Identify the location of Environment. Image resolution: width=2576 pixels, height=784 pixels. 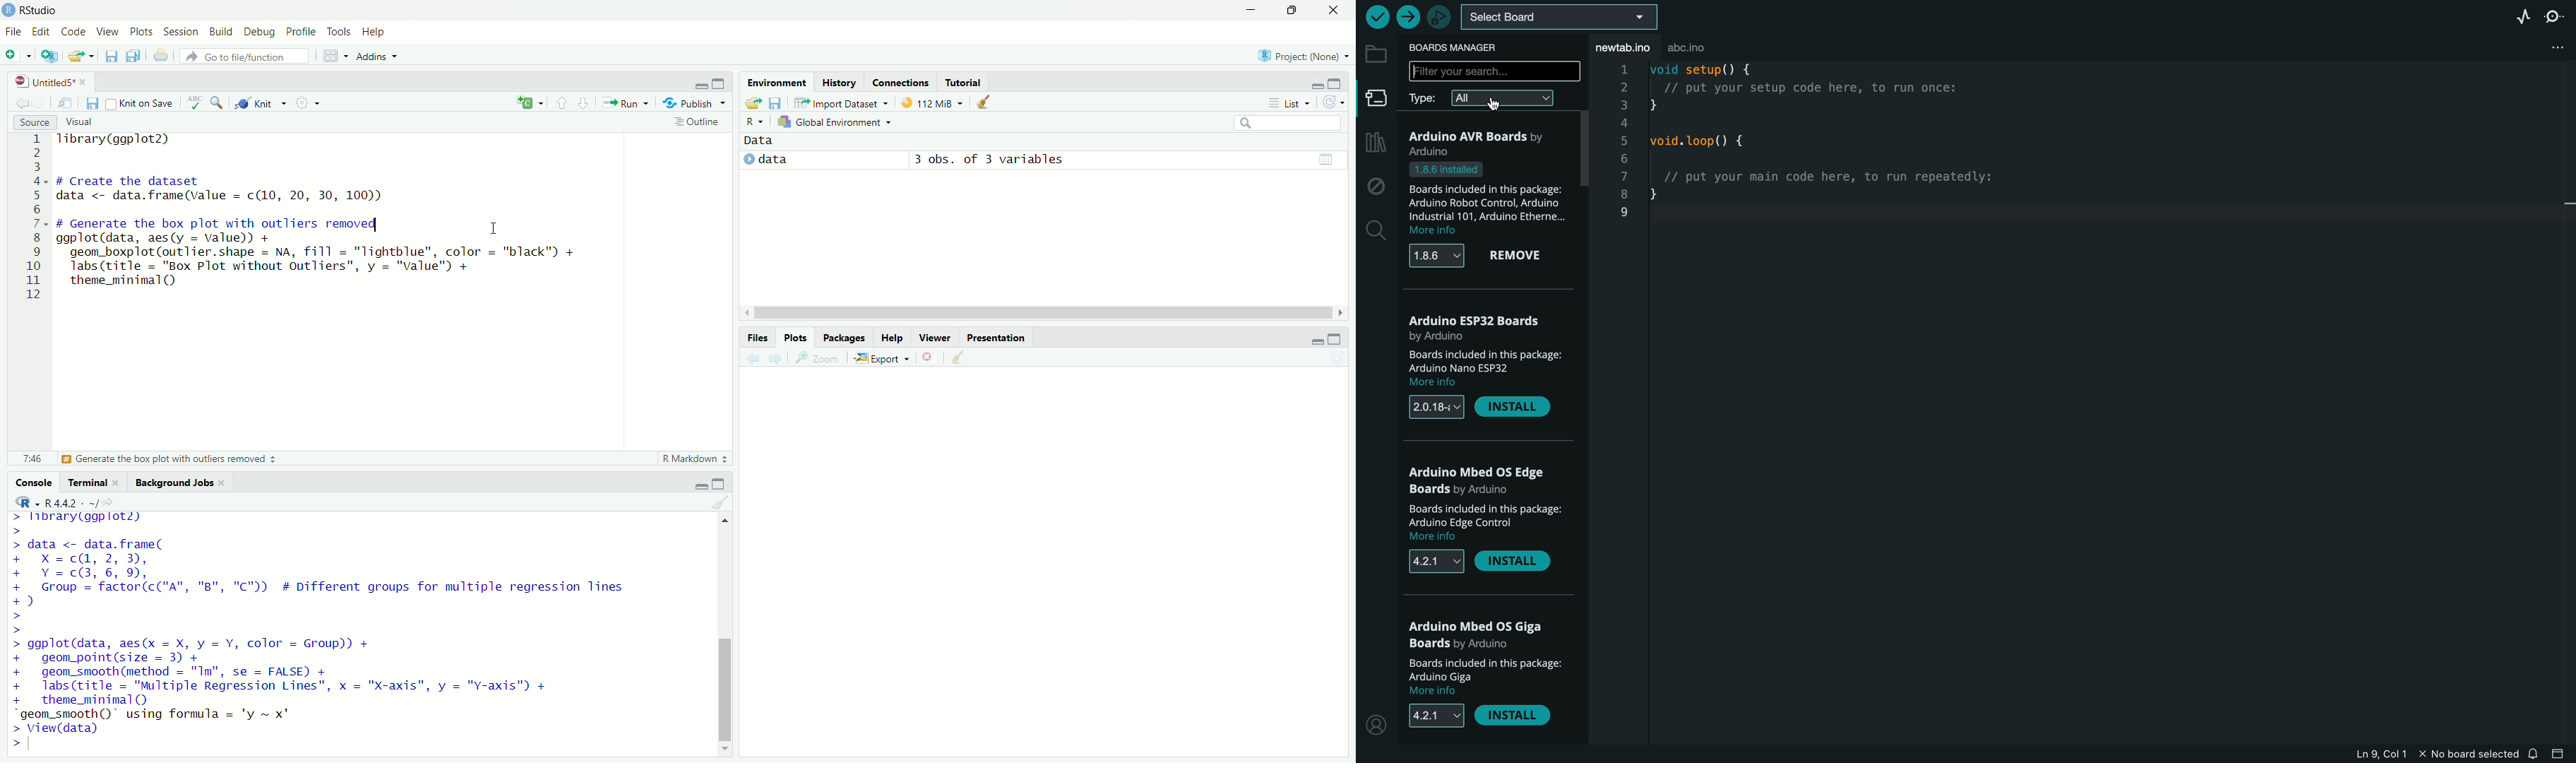
(775, 82).